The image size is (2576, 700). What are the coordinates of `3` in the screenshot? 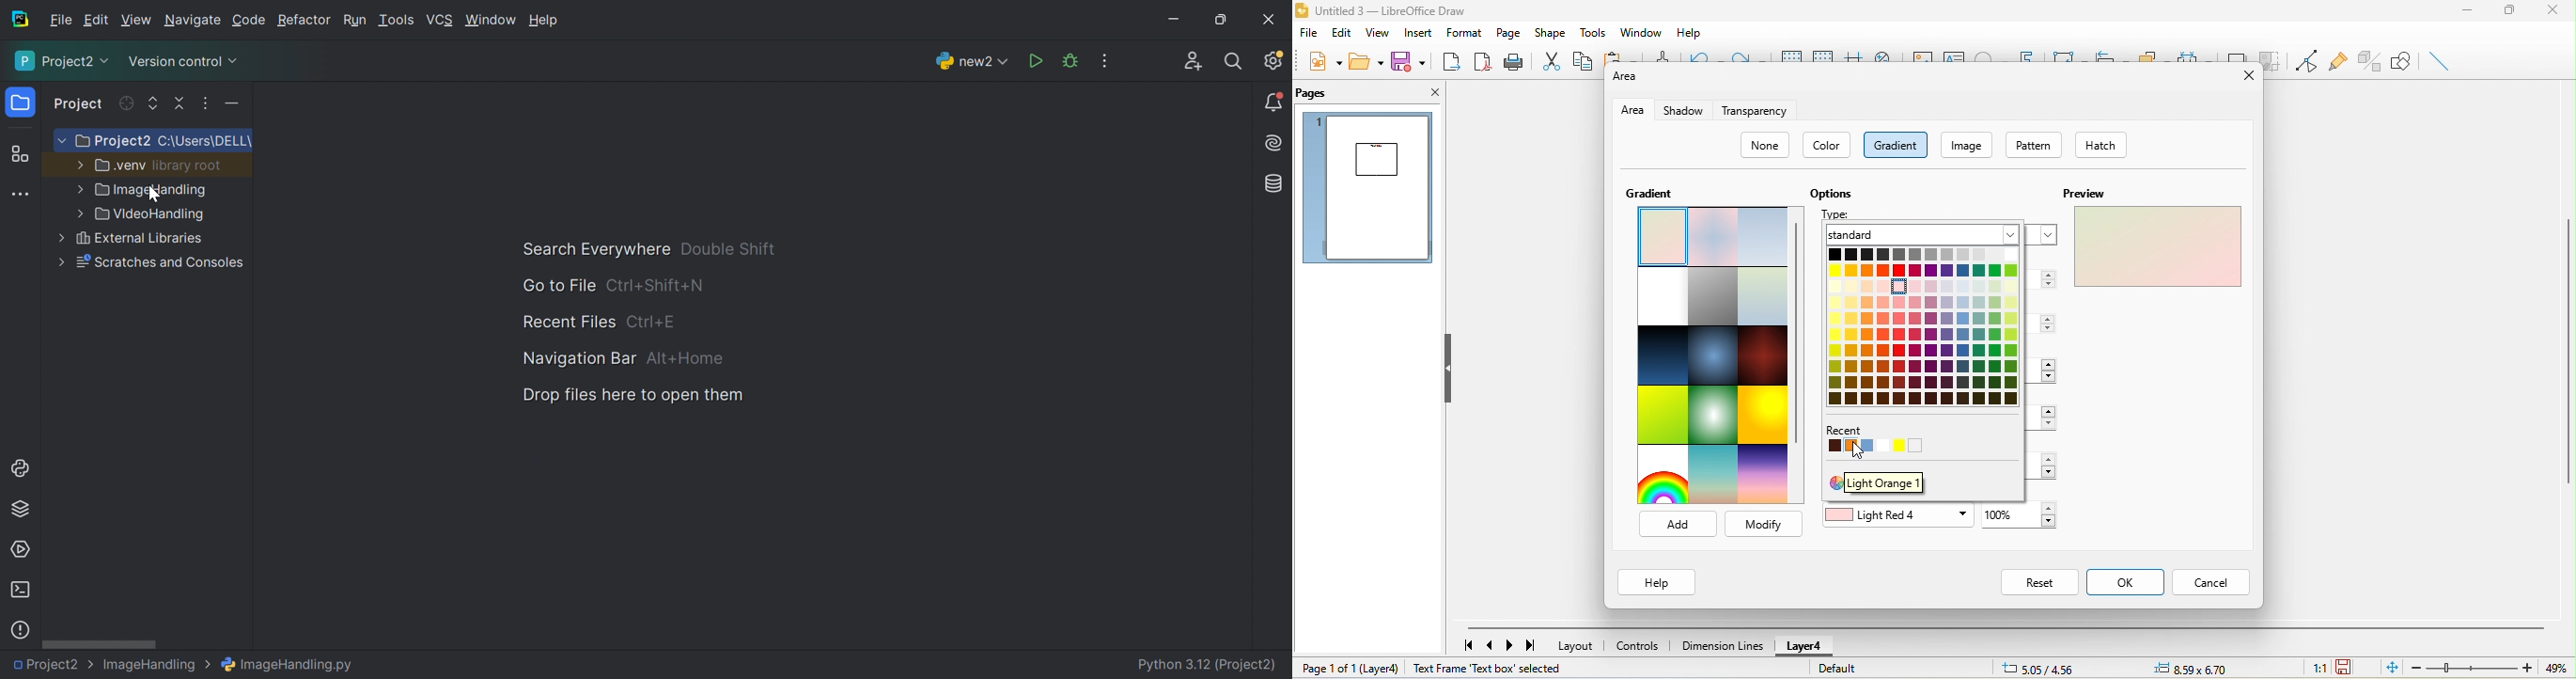 It's located at (2043, 280).